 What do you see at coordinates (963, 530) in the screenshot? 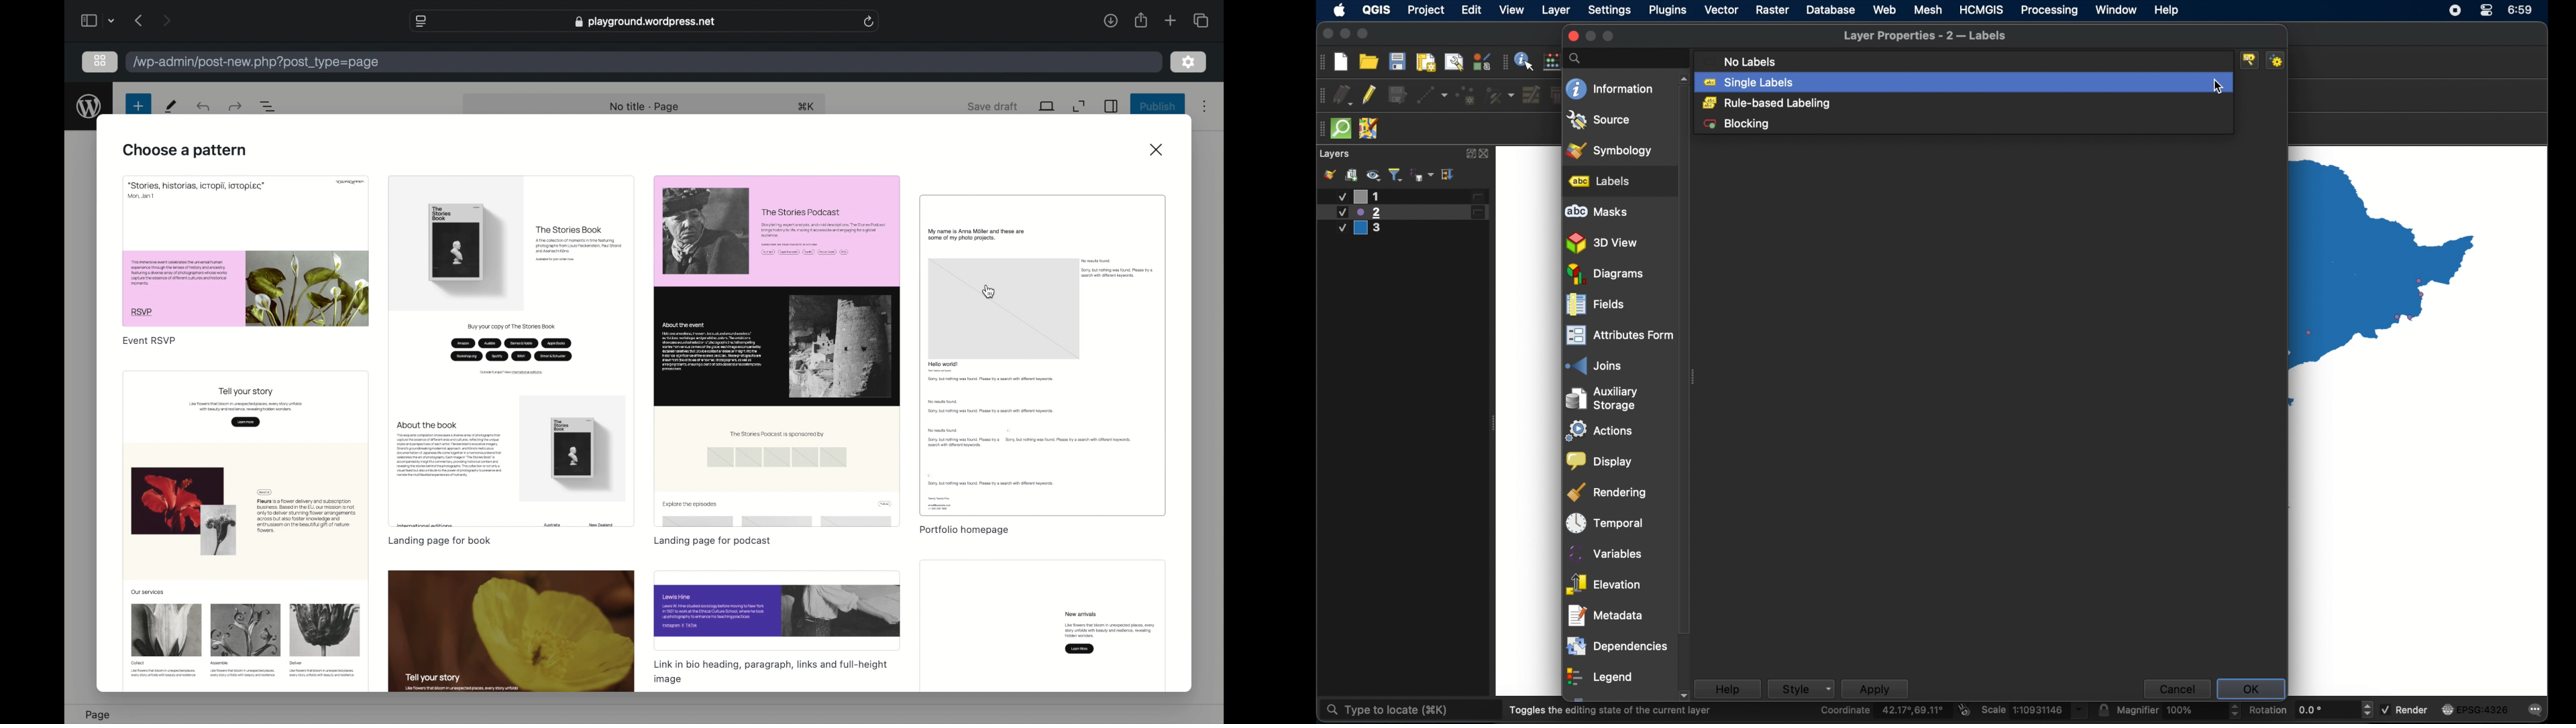
I see `portfolio homepage` at bounding box center [963, 530].